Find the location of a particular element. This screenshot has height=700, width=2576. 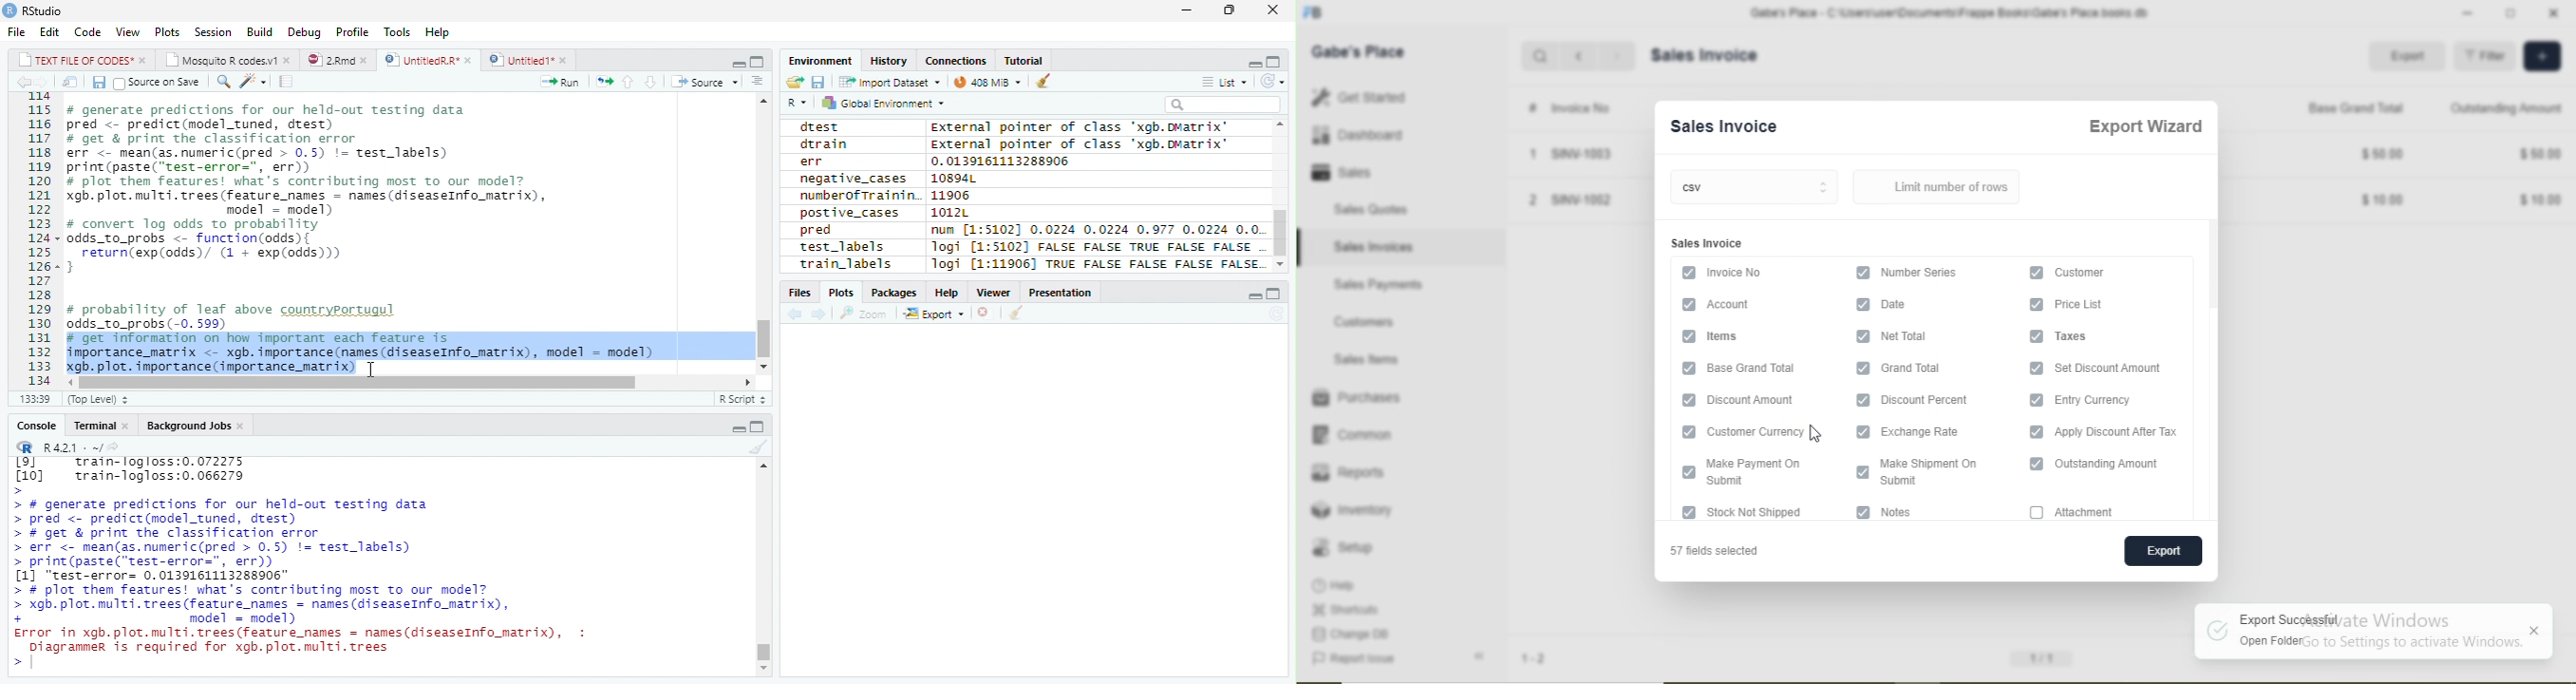

R is located at coordinates (798, 101).